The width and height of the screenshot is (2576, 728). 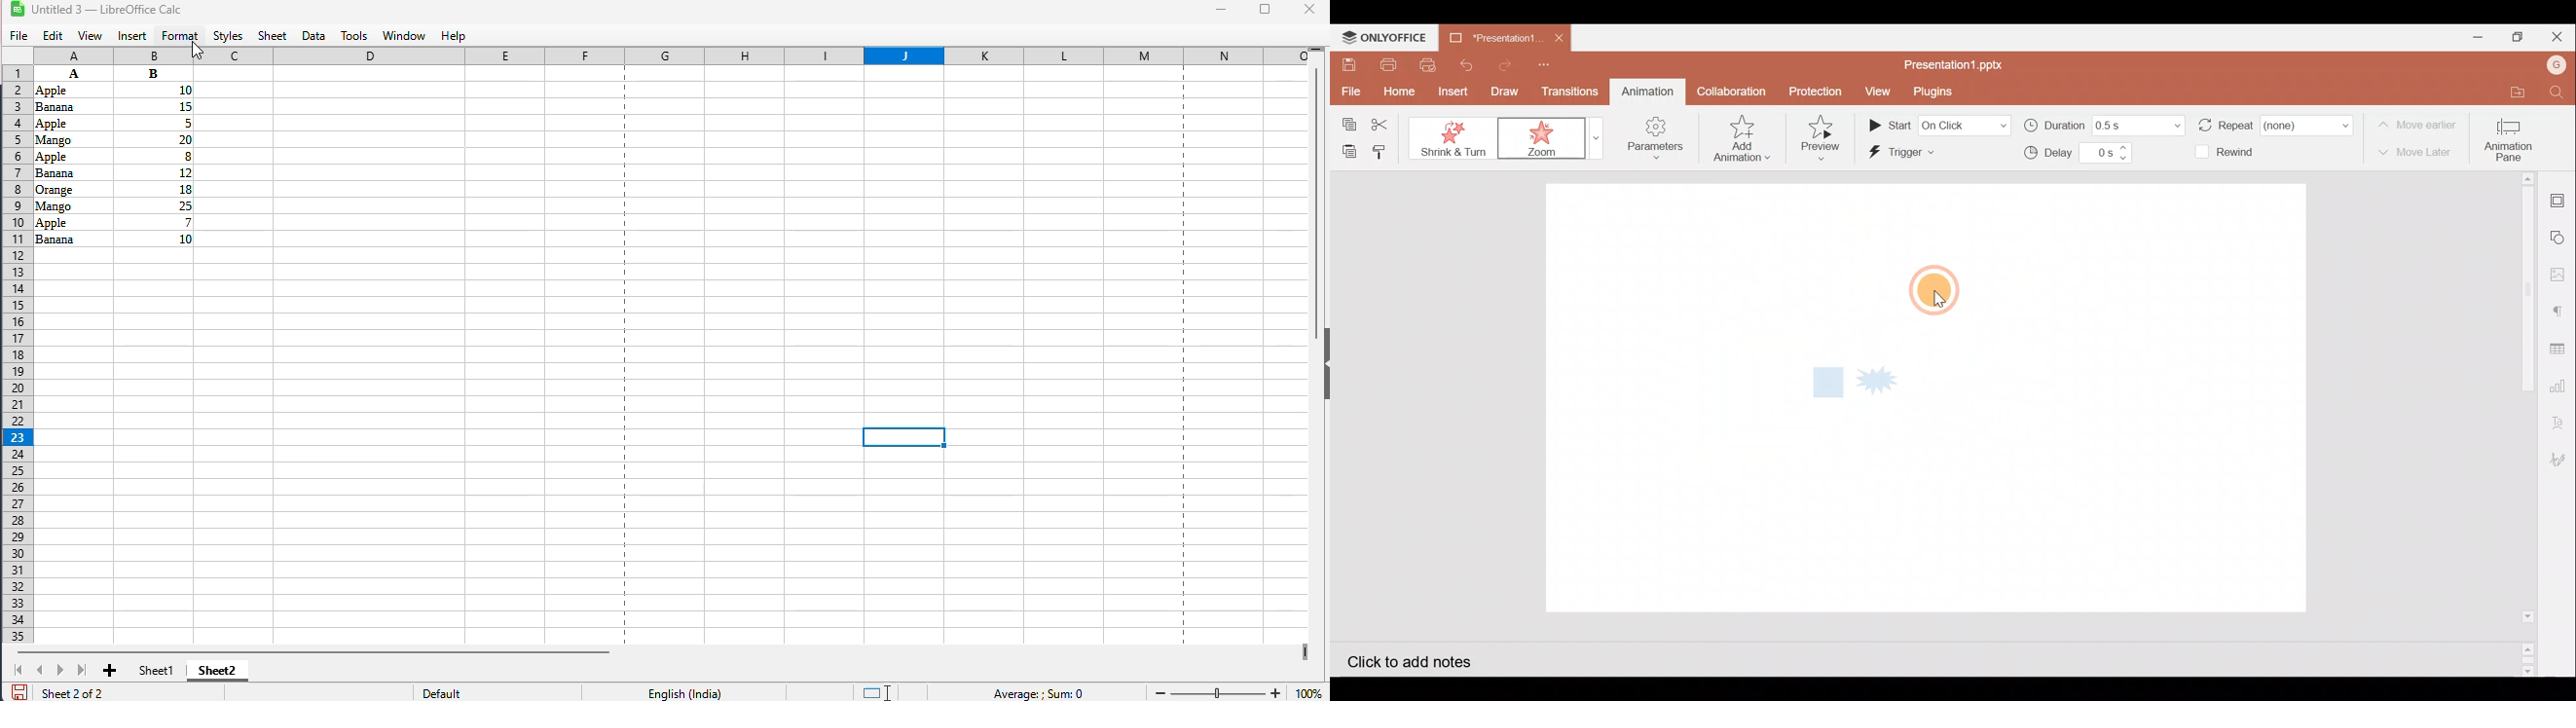 What do you see at coordinates (54, 36) in the screenshot?
I see `edit` at bounding box center [54, 36].